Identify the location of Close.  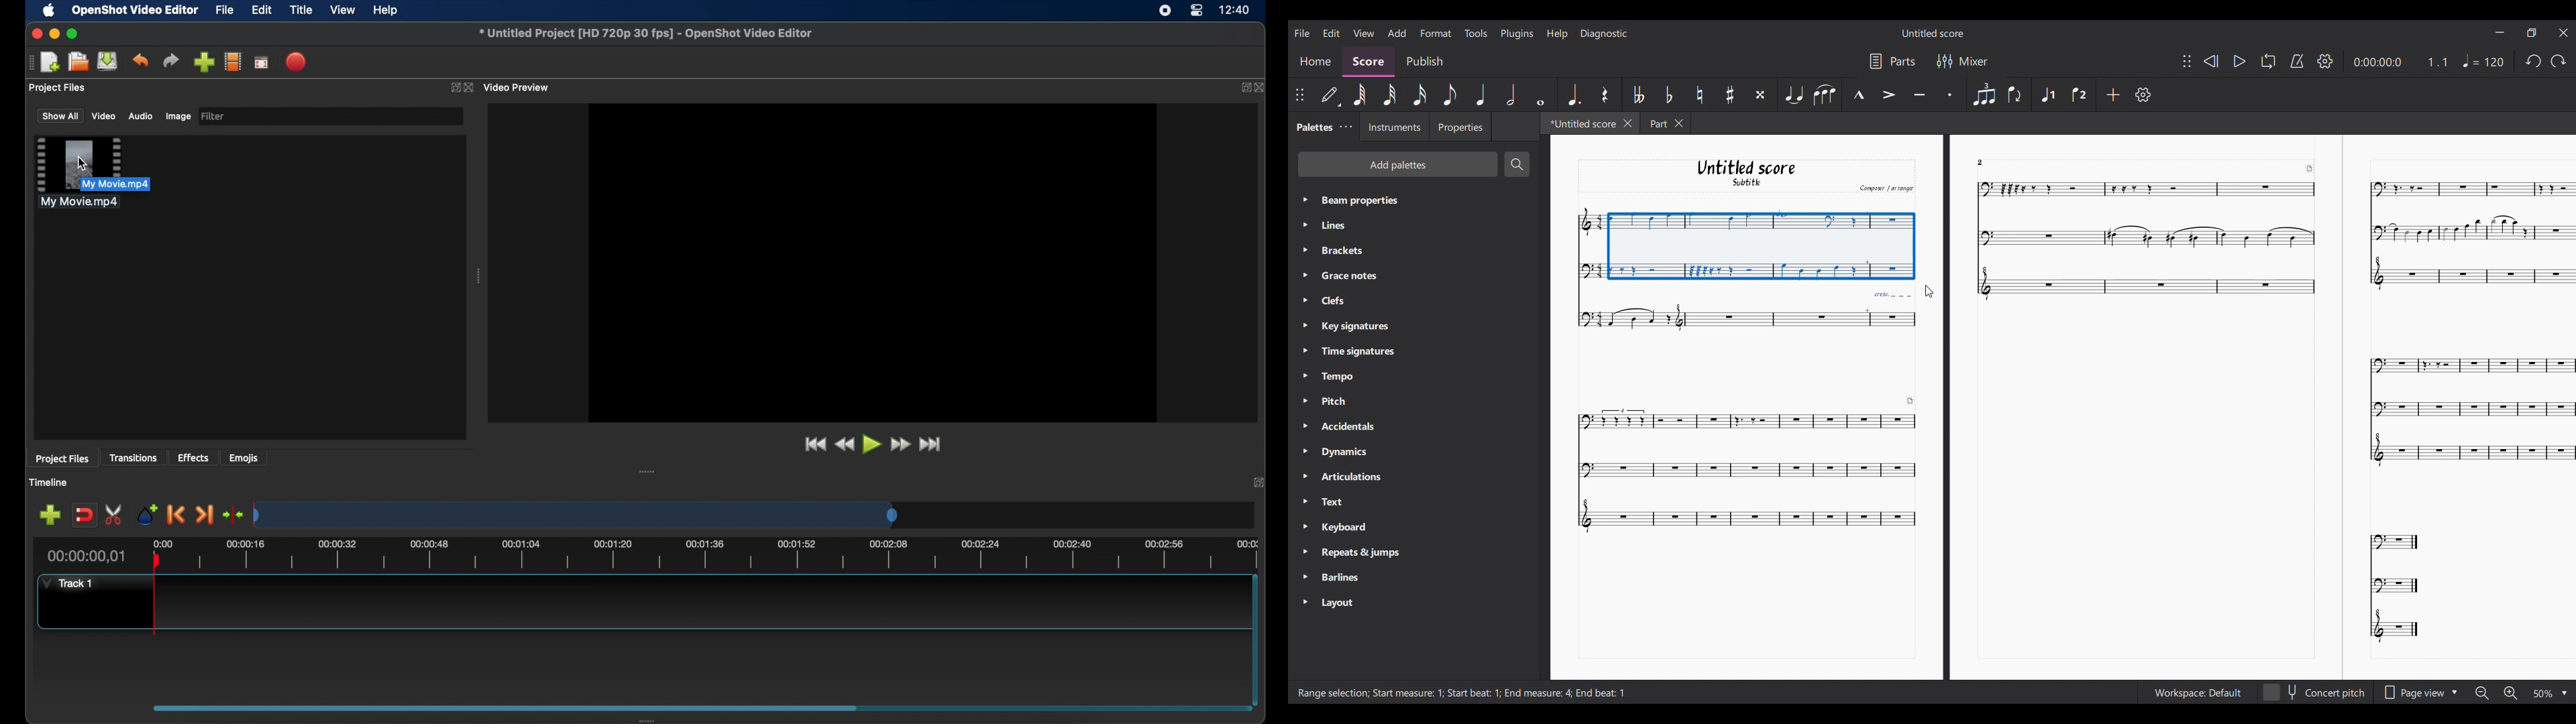
(1681, 123).